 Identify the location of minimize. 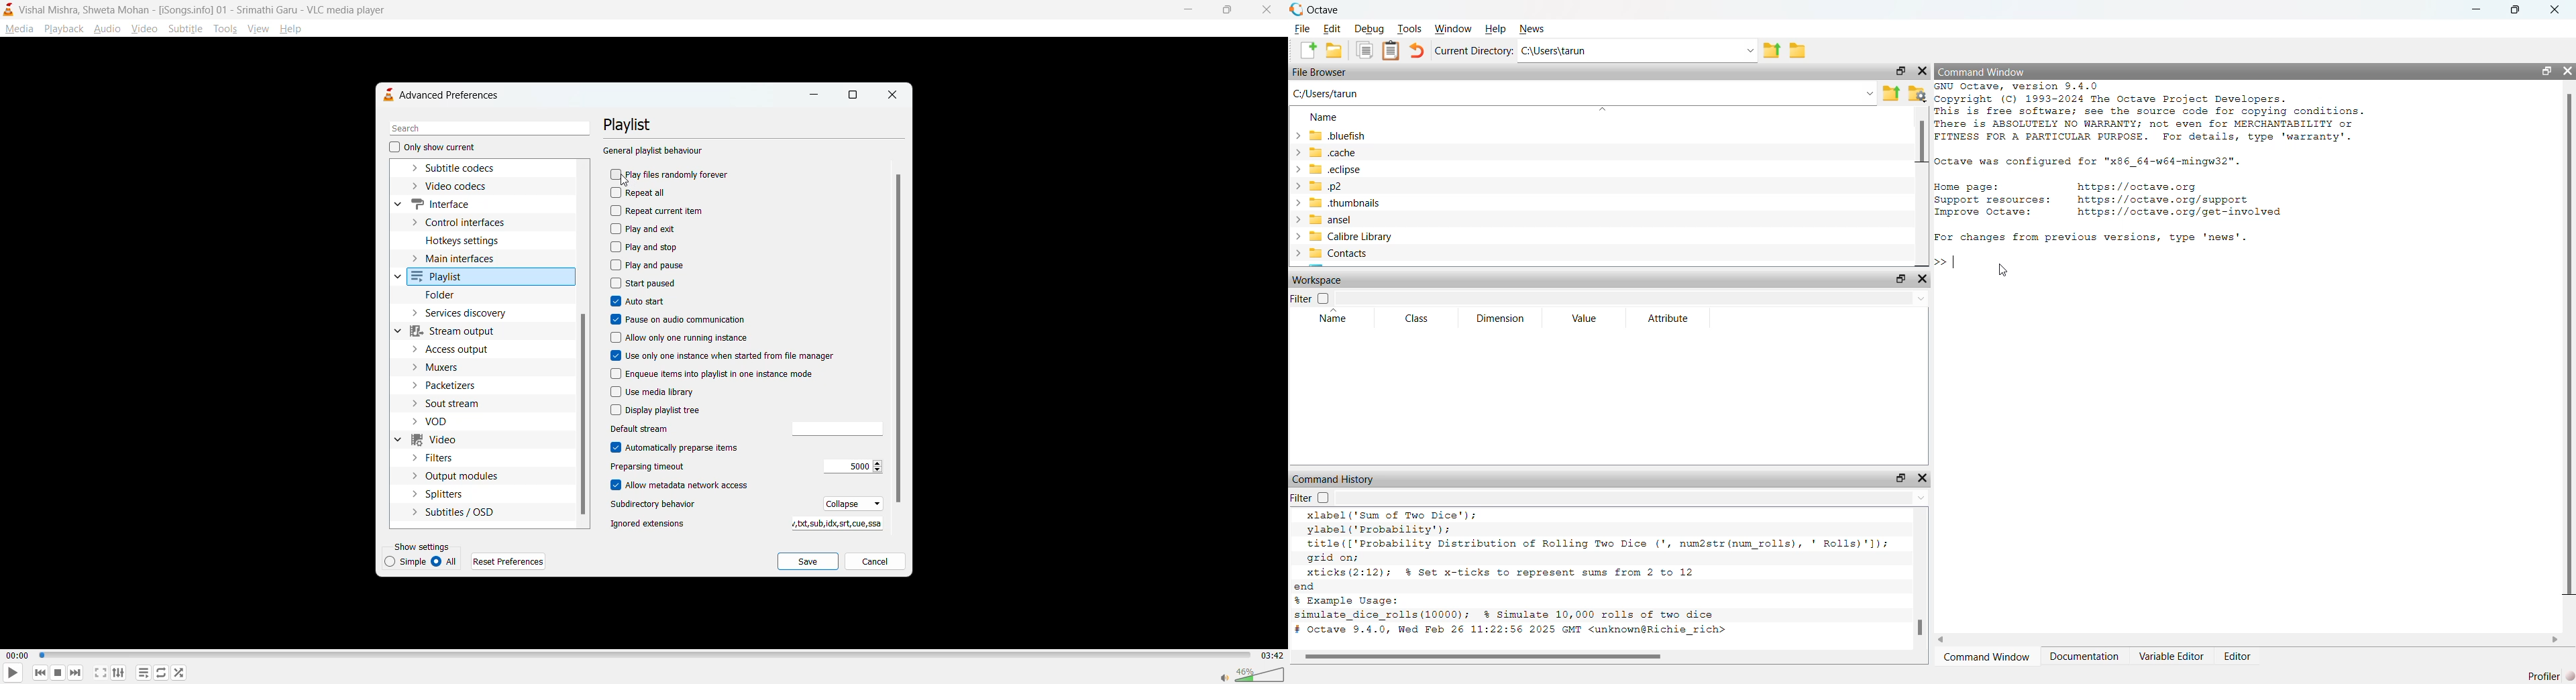
(1186, 8).